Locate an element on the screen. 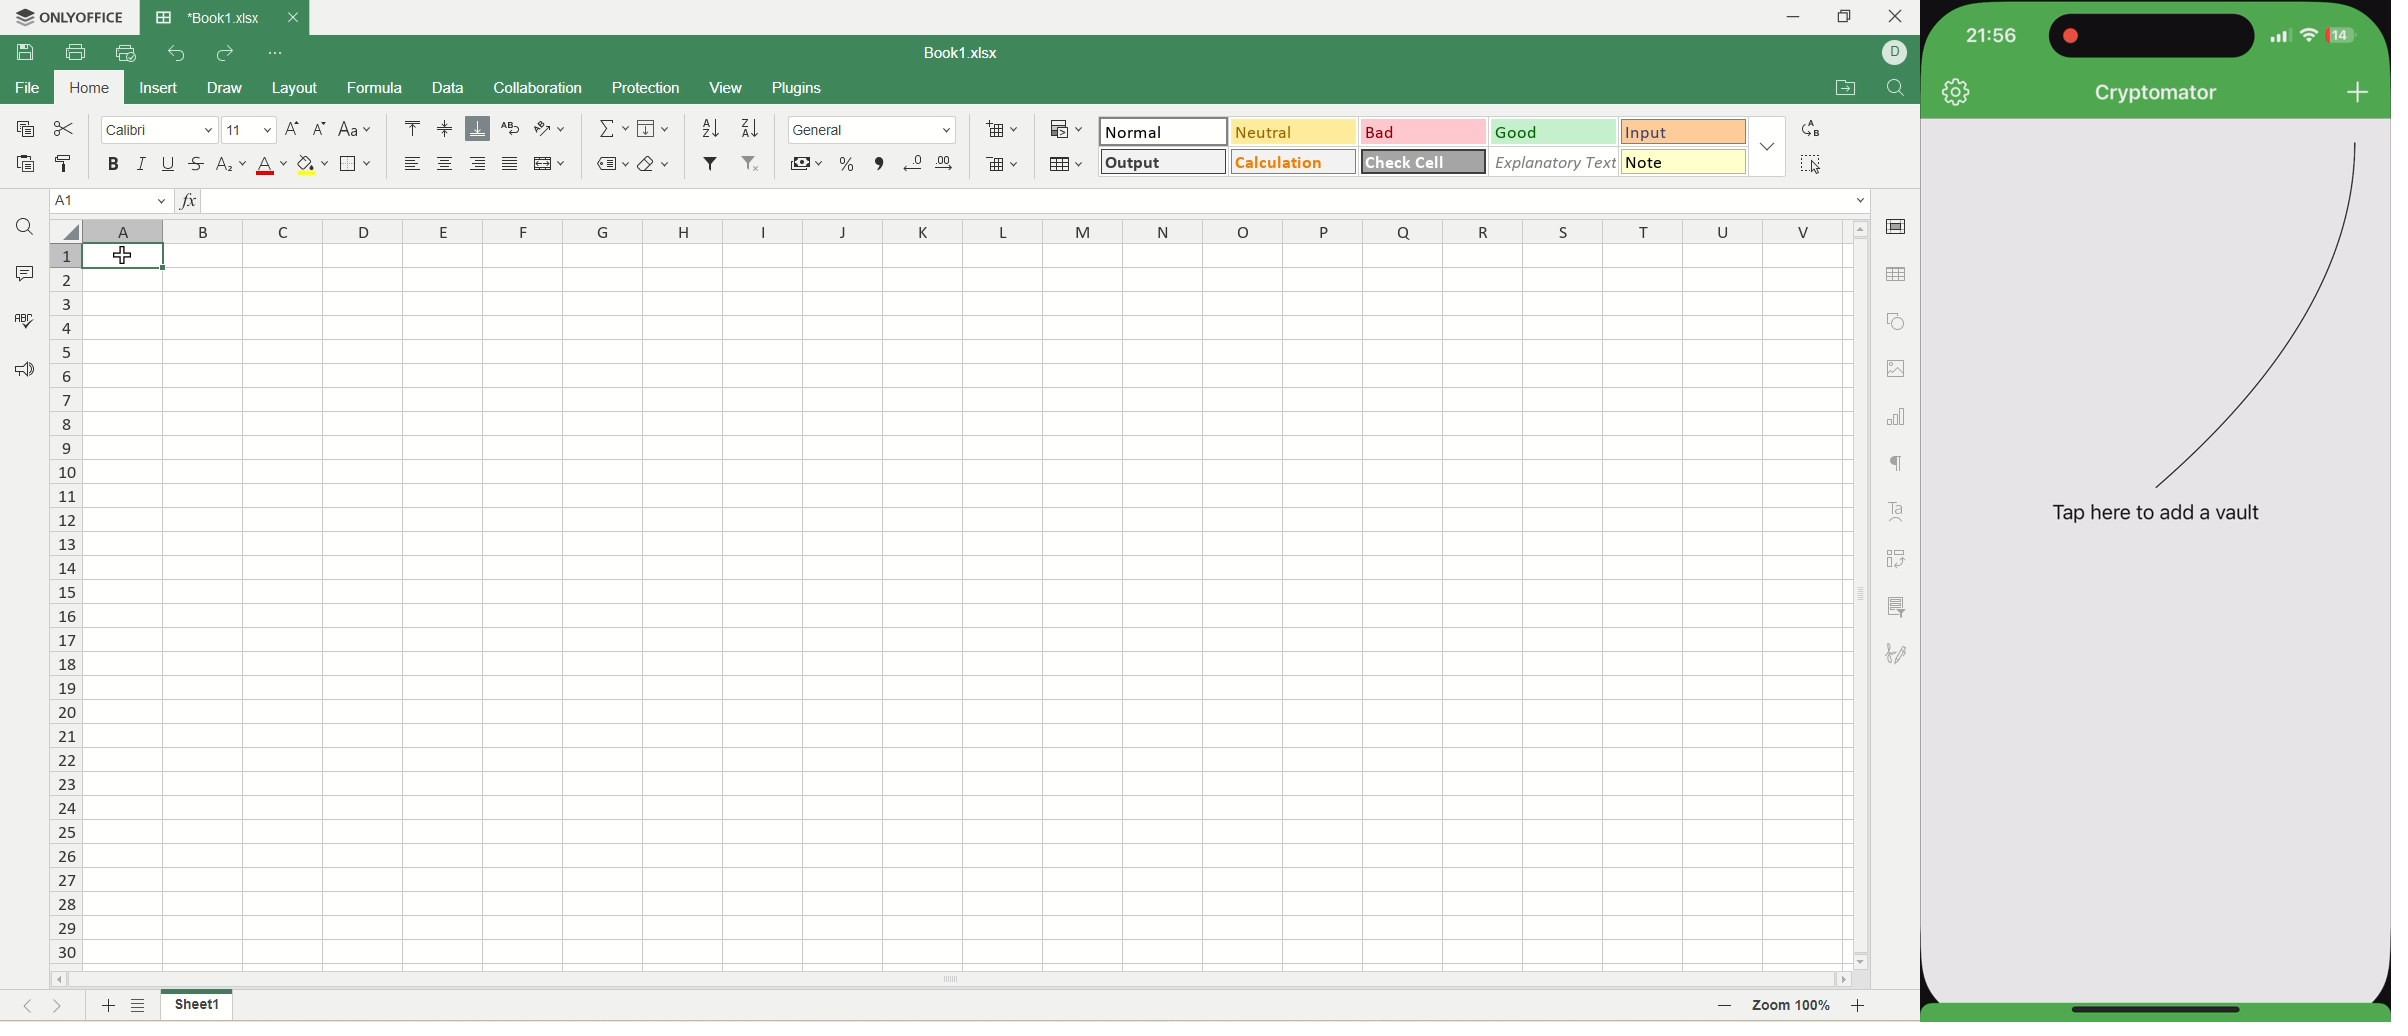 This screenshot has width=2408, height=1036. text art settings is located at coordinates (1898, 512).